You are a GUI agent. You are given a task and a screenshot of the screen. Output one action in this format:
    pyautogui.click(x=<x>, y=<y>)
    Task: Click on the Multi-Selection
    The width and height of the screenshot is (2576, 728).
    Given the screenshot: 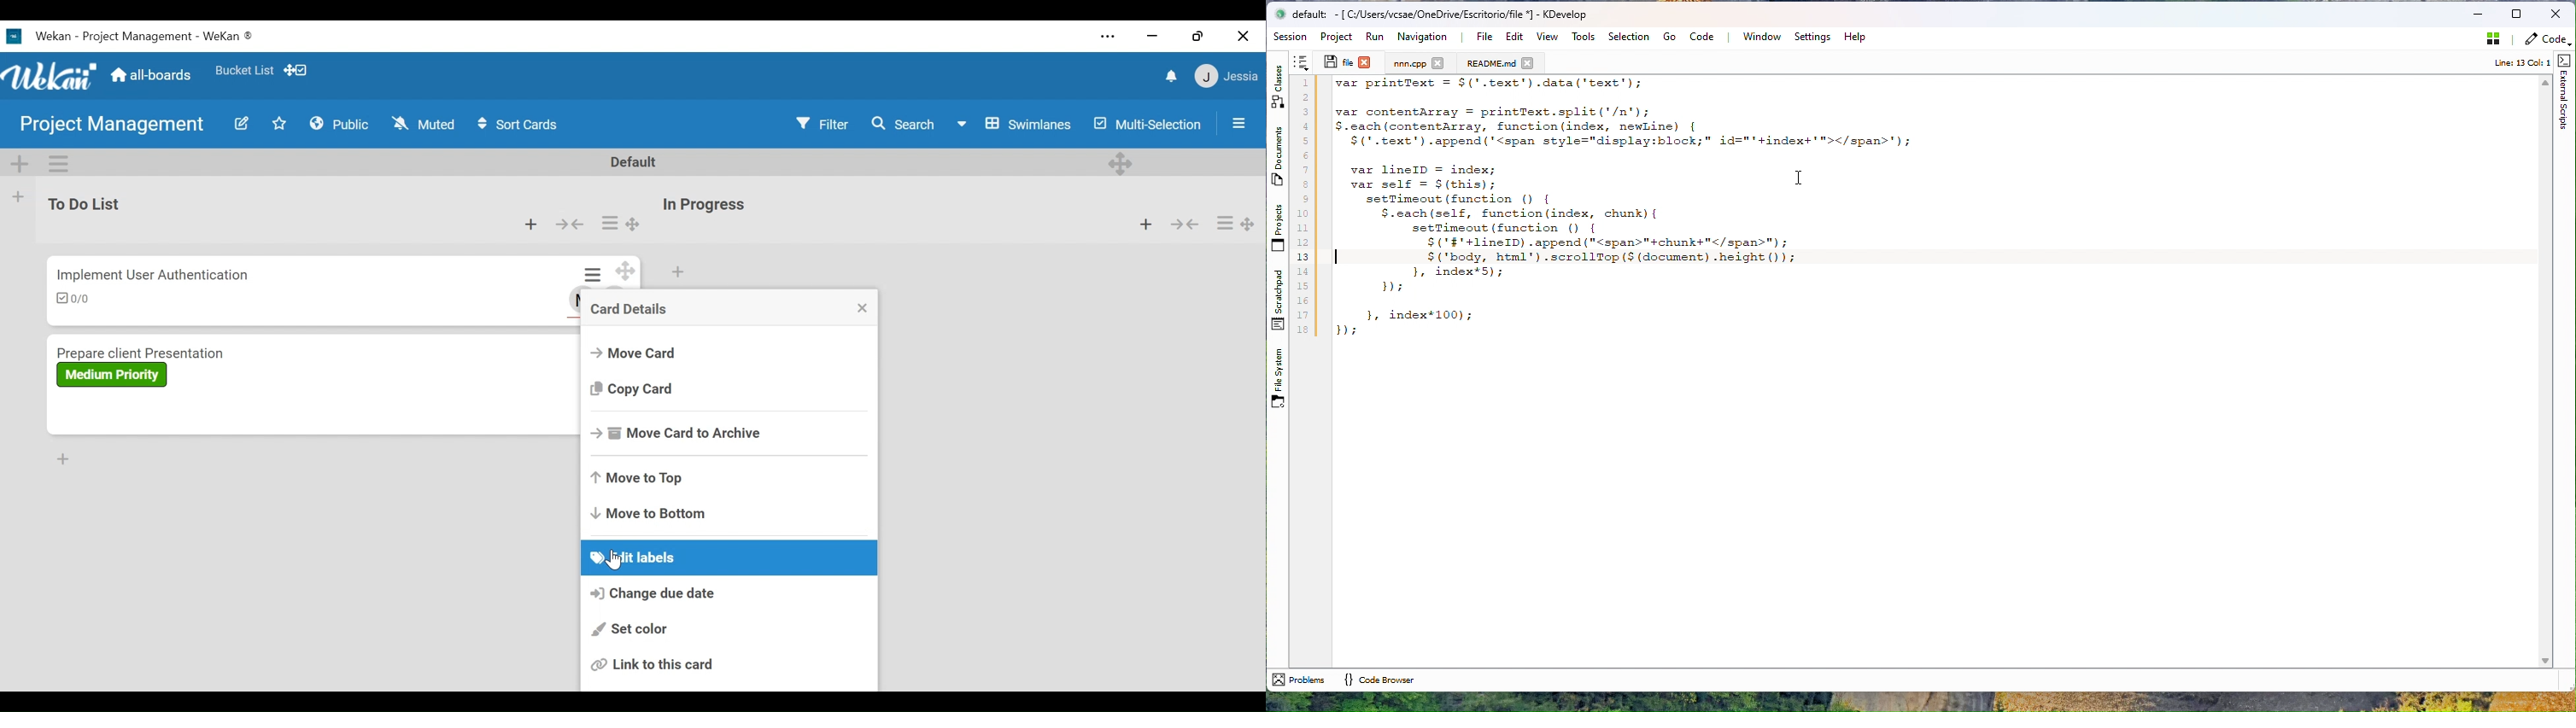 What is the action you would take?
    pyautogui.click(x=1149, y=124)
    